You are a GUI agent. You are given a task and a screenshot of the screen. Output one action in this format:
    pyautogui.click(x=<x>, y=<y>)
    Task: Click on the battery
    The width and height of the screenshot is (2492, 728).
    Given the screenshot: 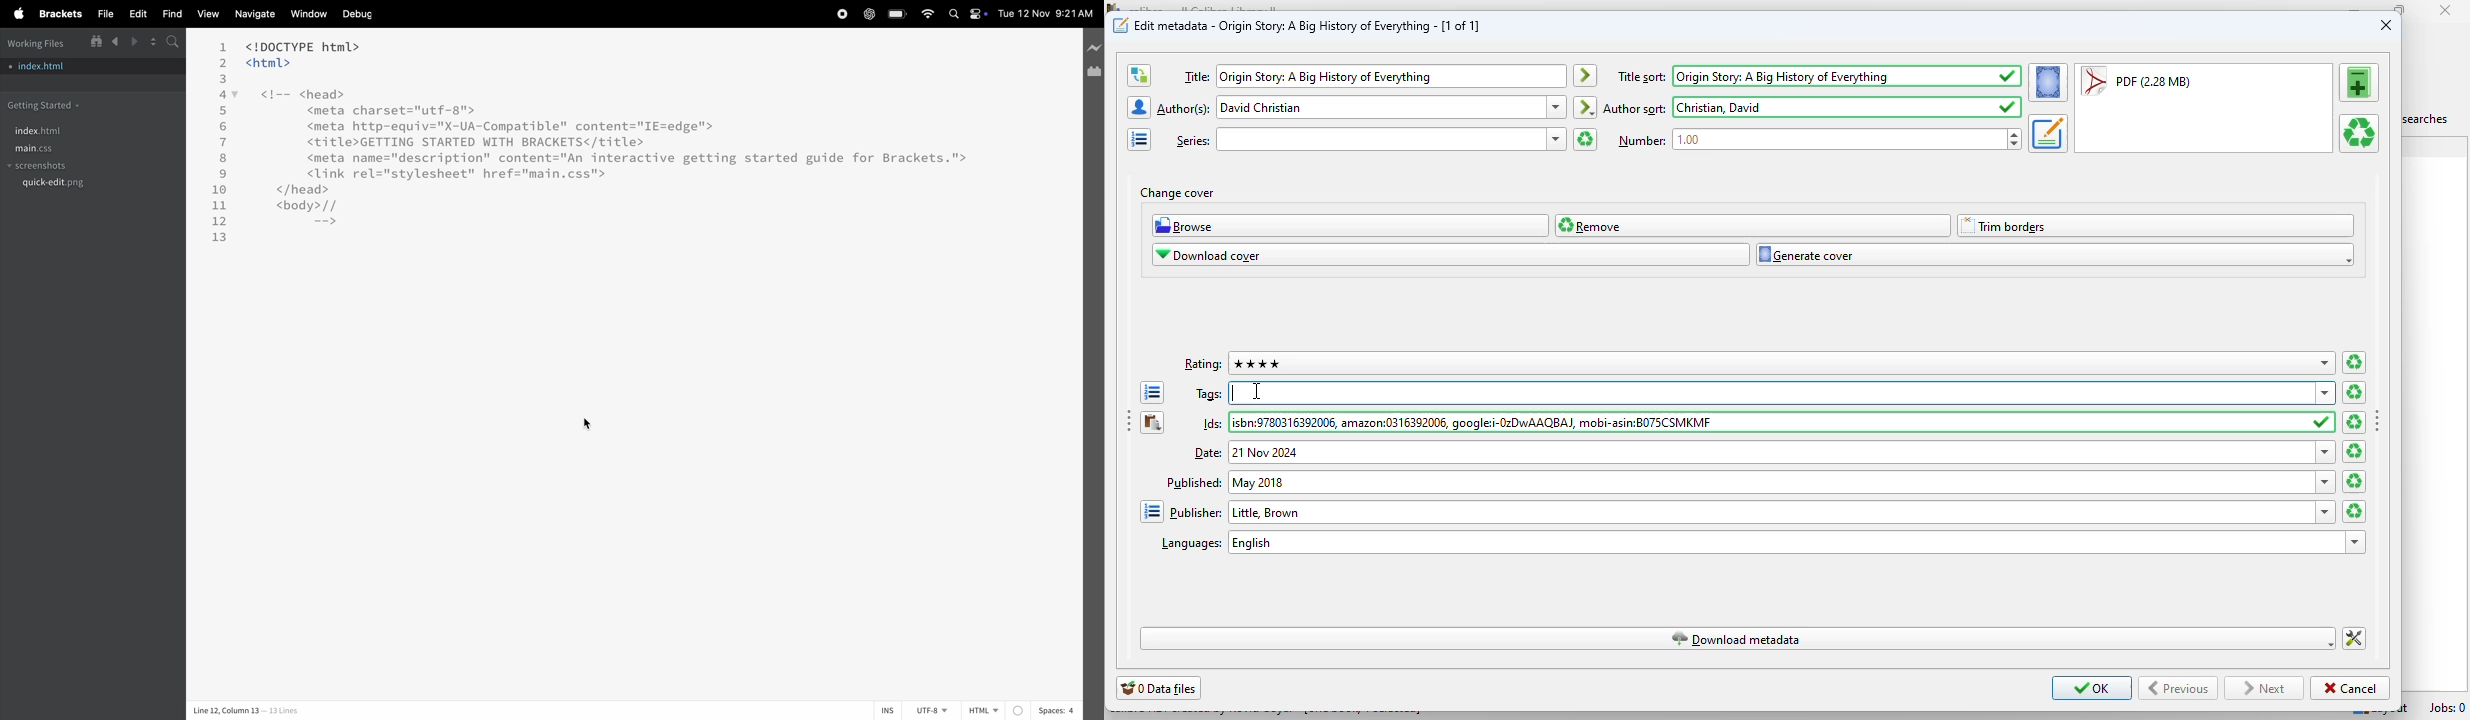 What is the action you would take?
    pyautogui.click(x=897, y=14)
    